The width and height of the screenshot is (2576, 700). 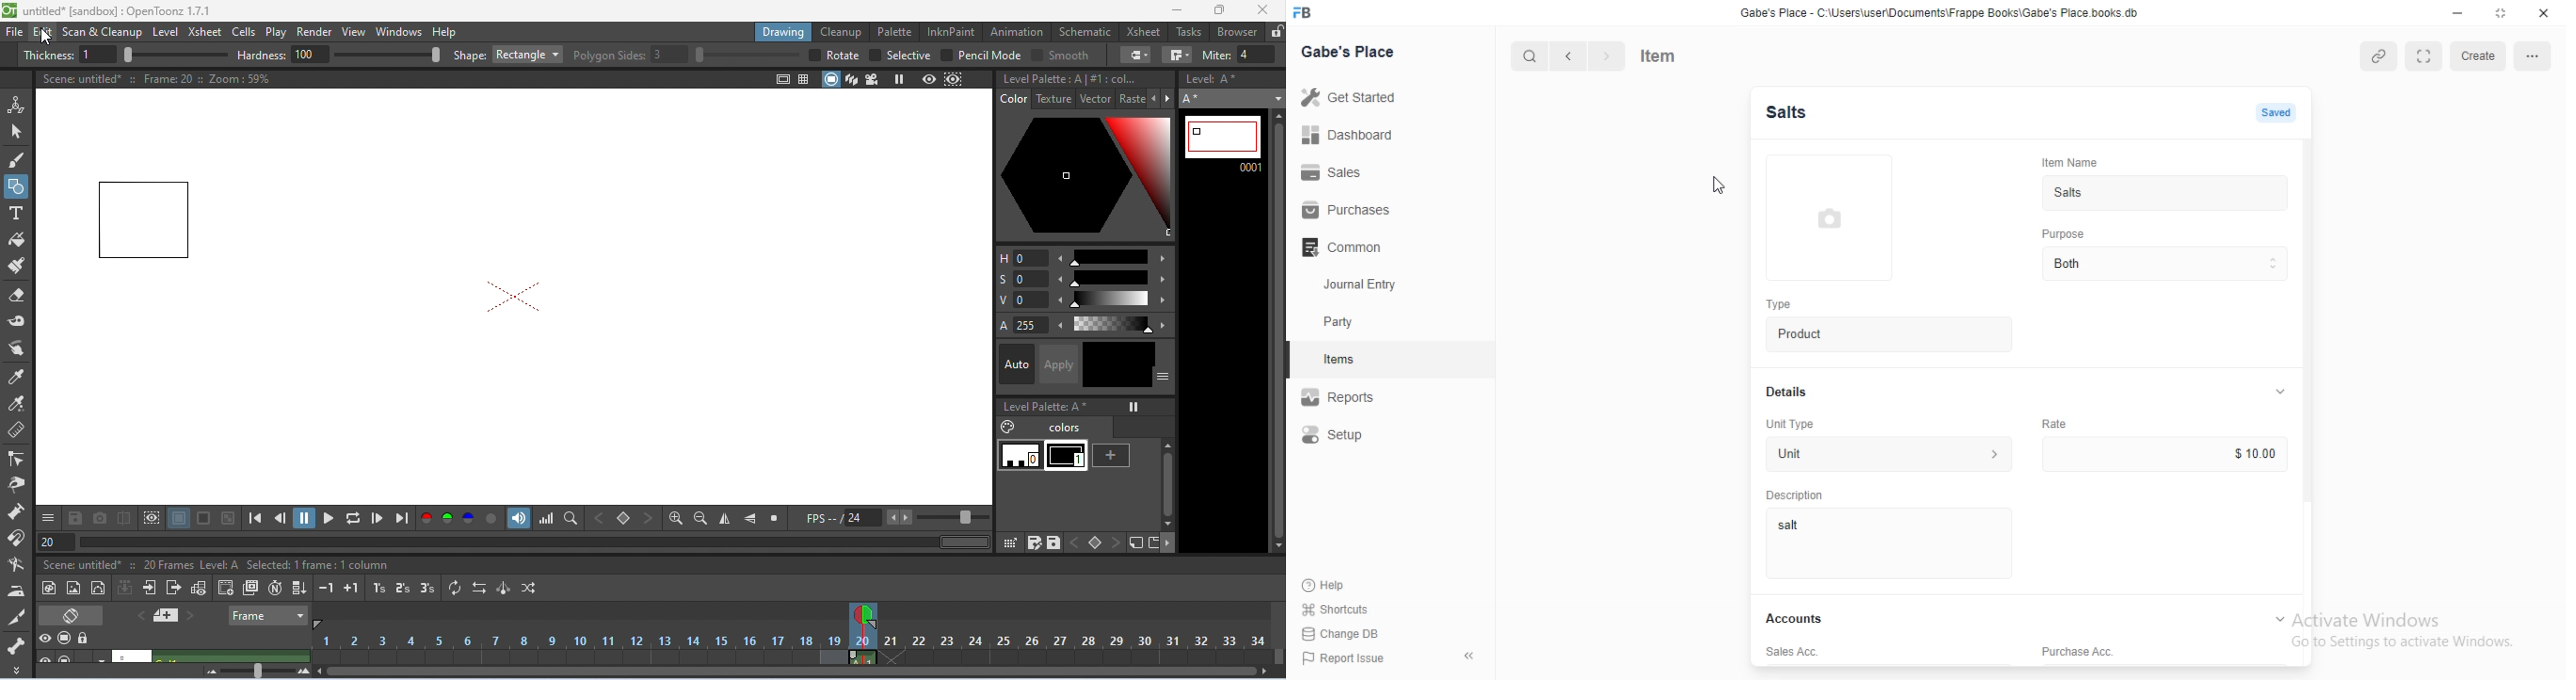 What do you see at coordinates (1011, 544) in the screenshot?
I see `click and drag palette into studio palette` at bounding box center [1011, 544].